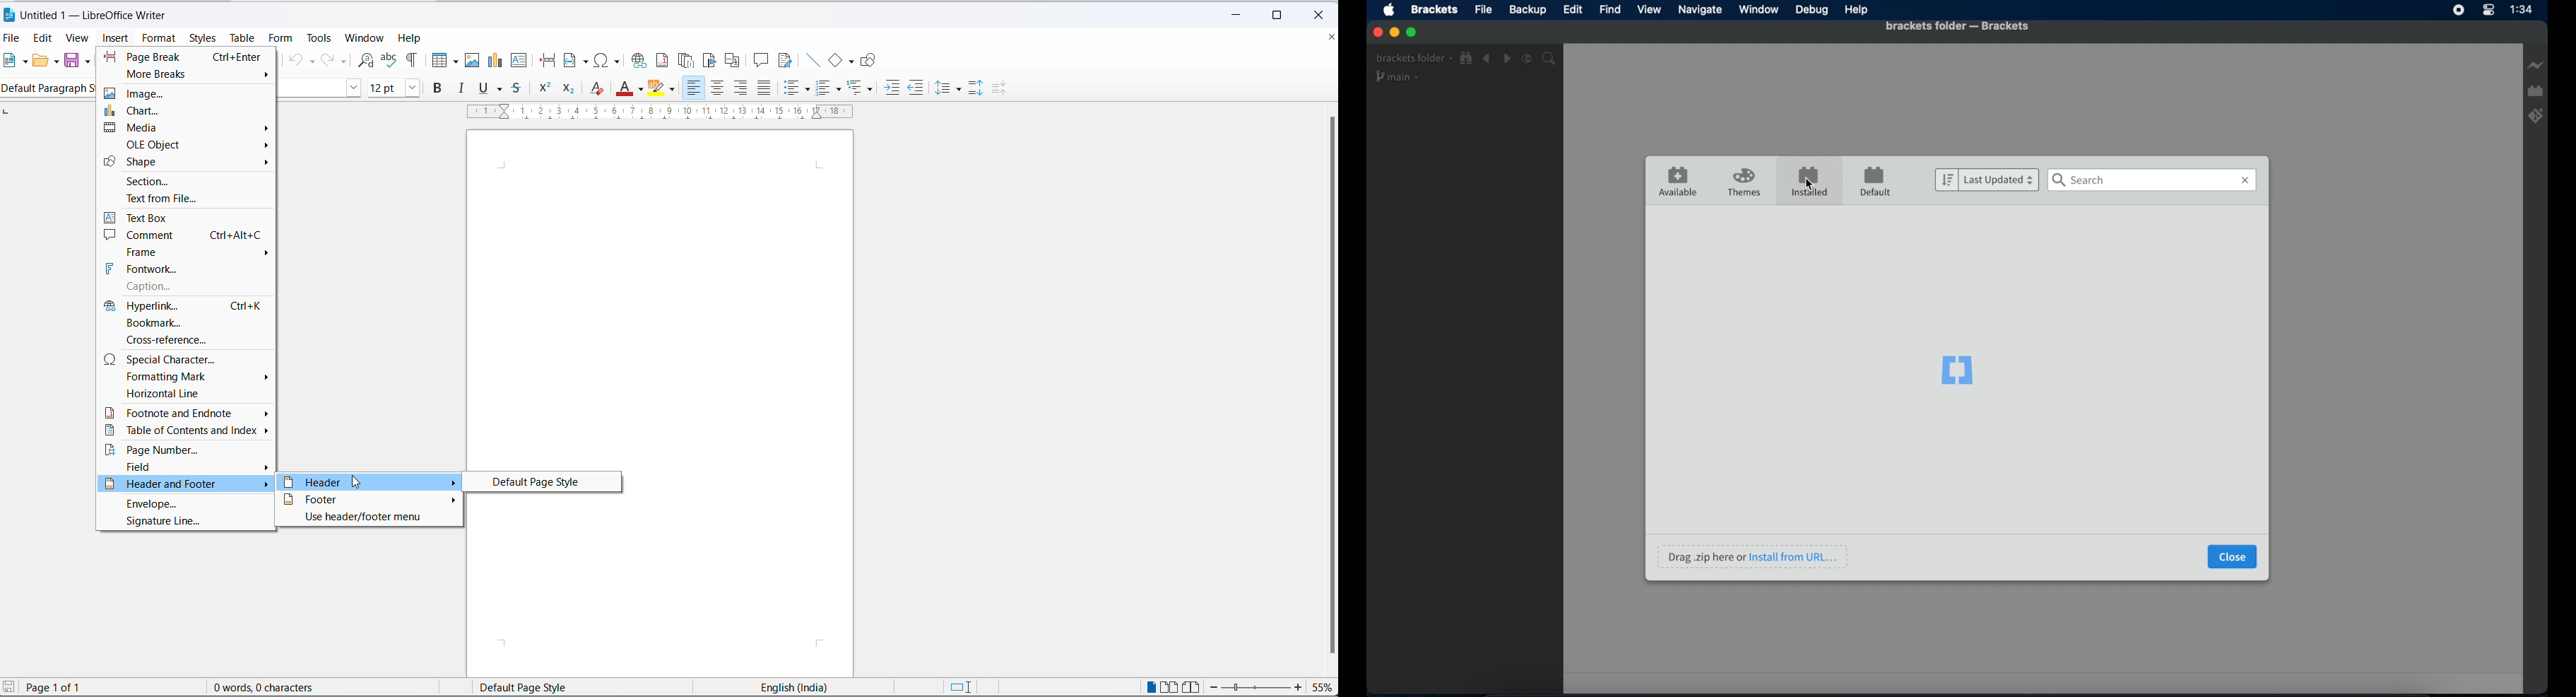 The image size is (2576, 700). I want to click on open, so click(40, 62).